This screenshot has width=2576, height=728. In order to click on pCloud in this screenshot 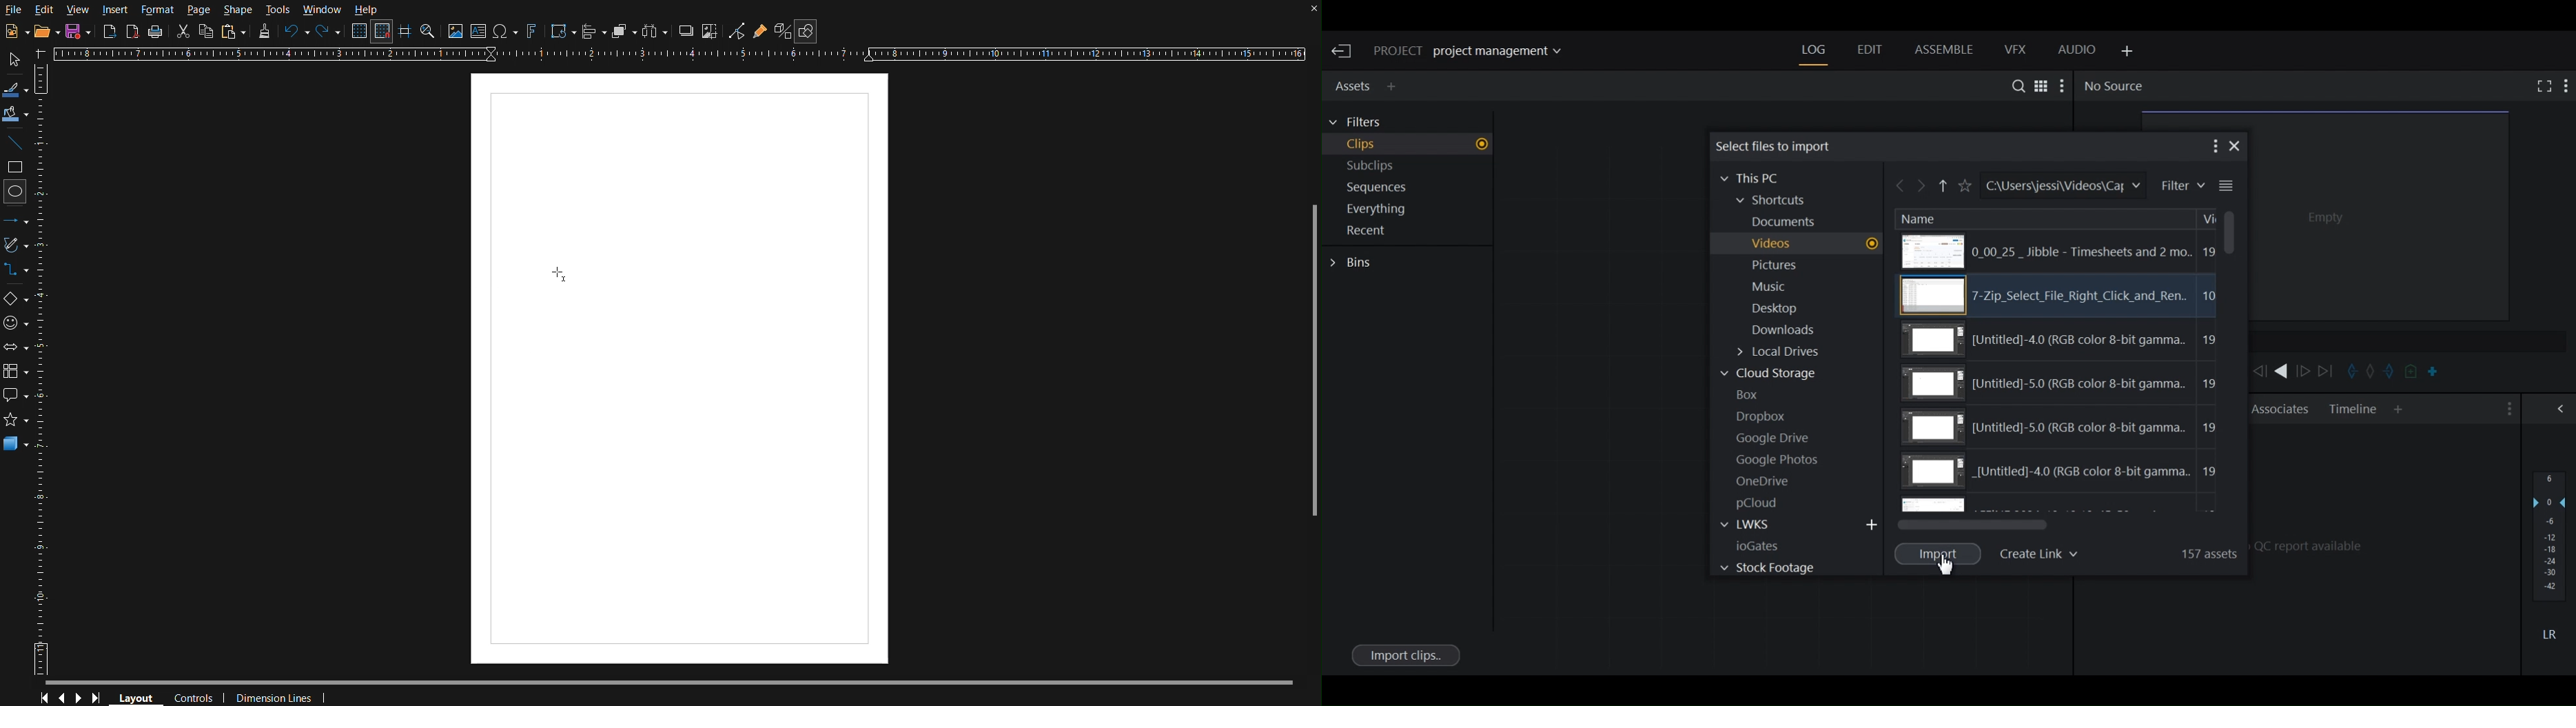, I will do `click(1764, 503)`.